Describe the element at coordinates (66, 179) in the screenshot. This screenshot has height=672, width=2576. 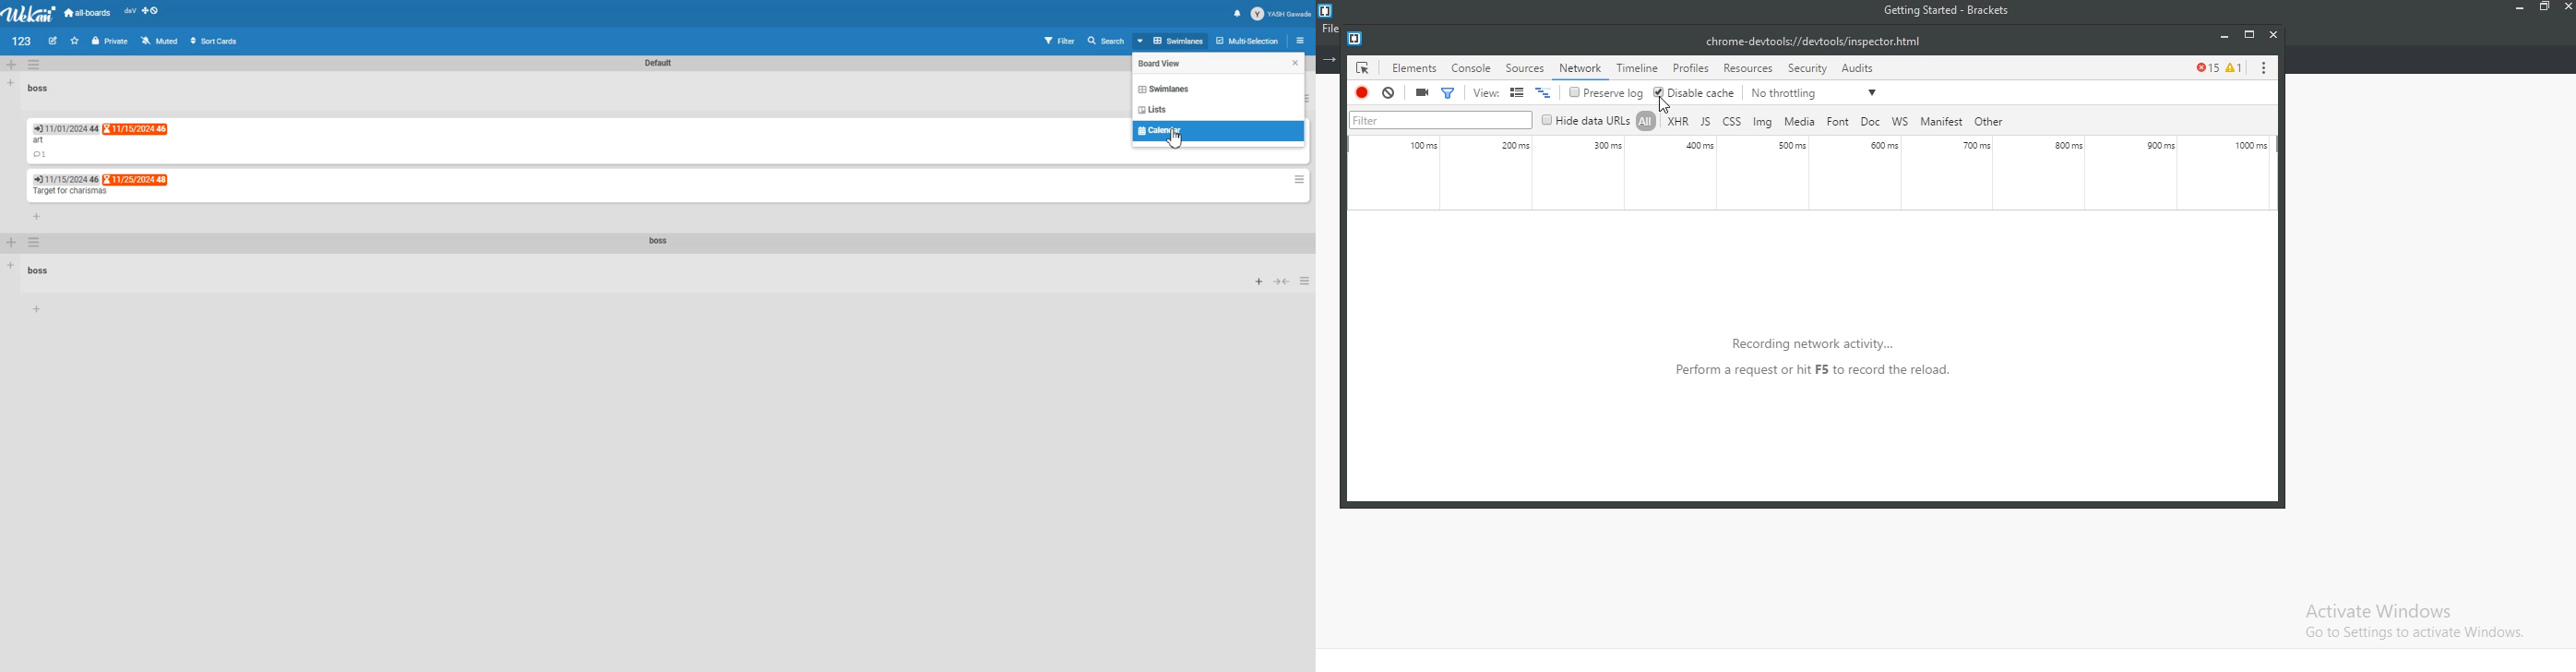
I see `End Date` at that location.